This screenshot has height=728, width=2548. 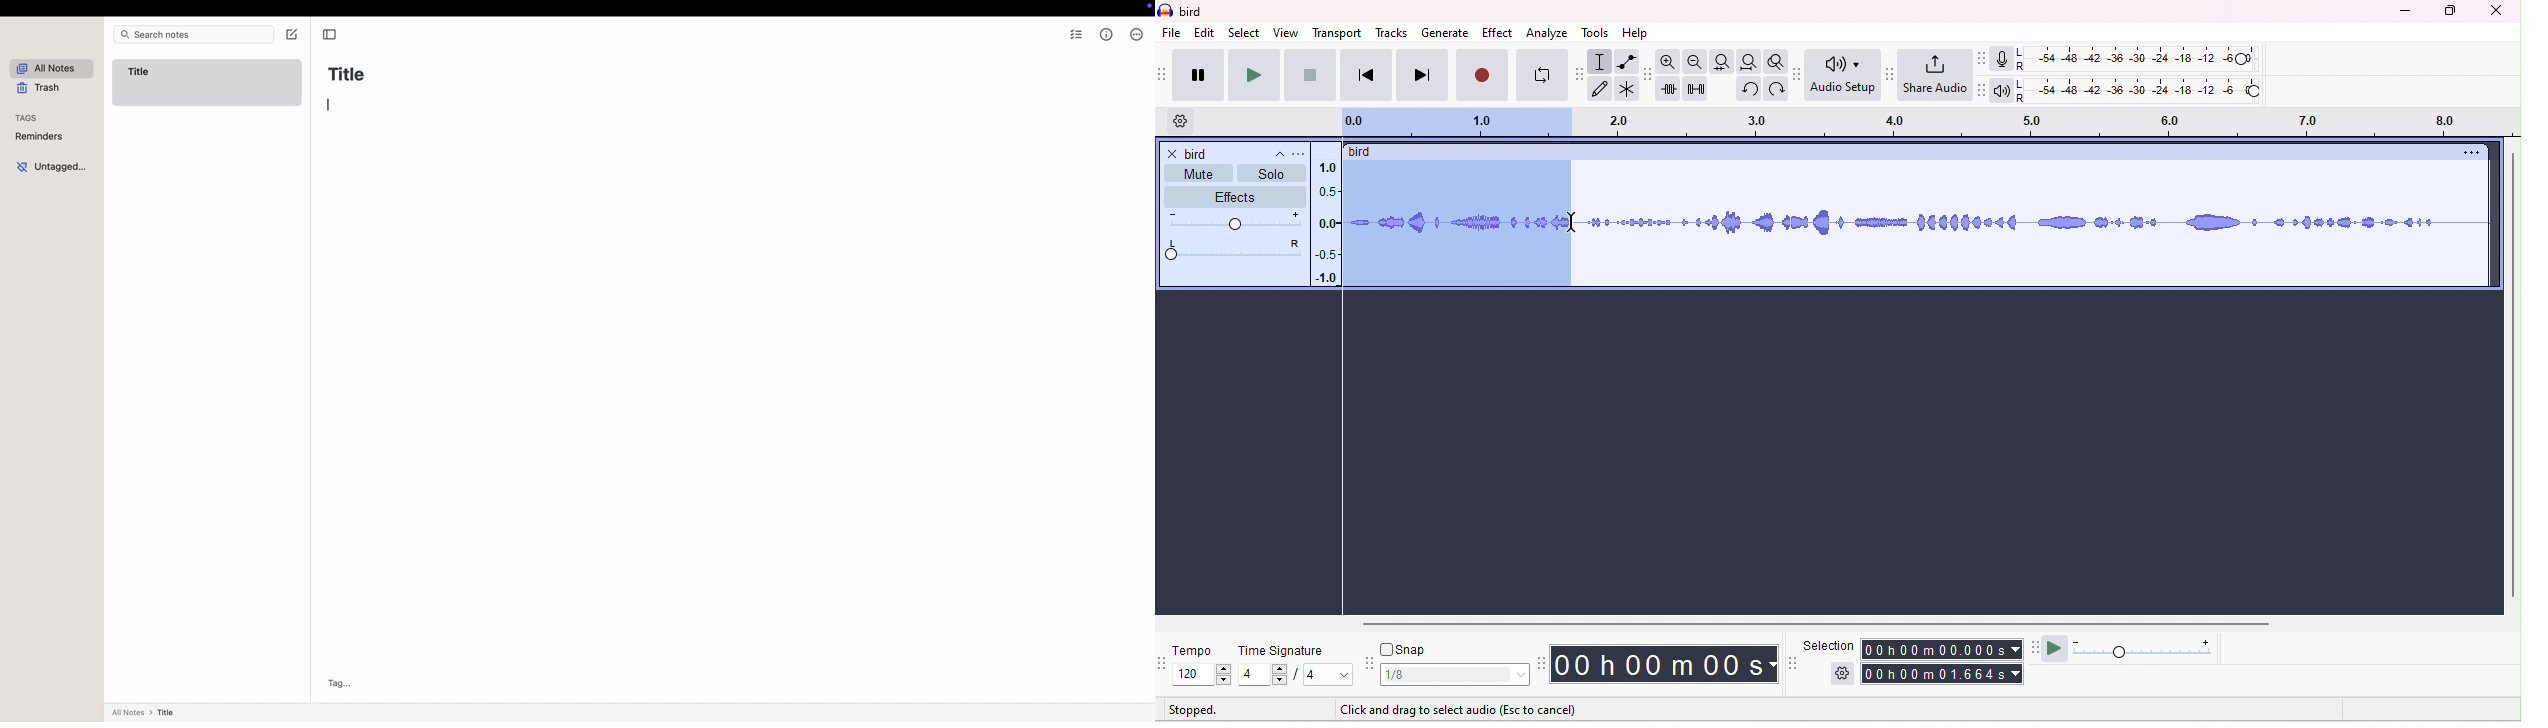 What do you see at coordinates (1482, 710) in the screenshot?
I see `click and drag to select audio (snapping) (Esc to cancel)` at bounding box center [1482, 710].